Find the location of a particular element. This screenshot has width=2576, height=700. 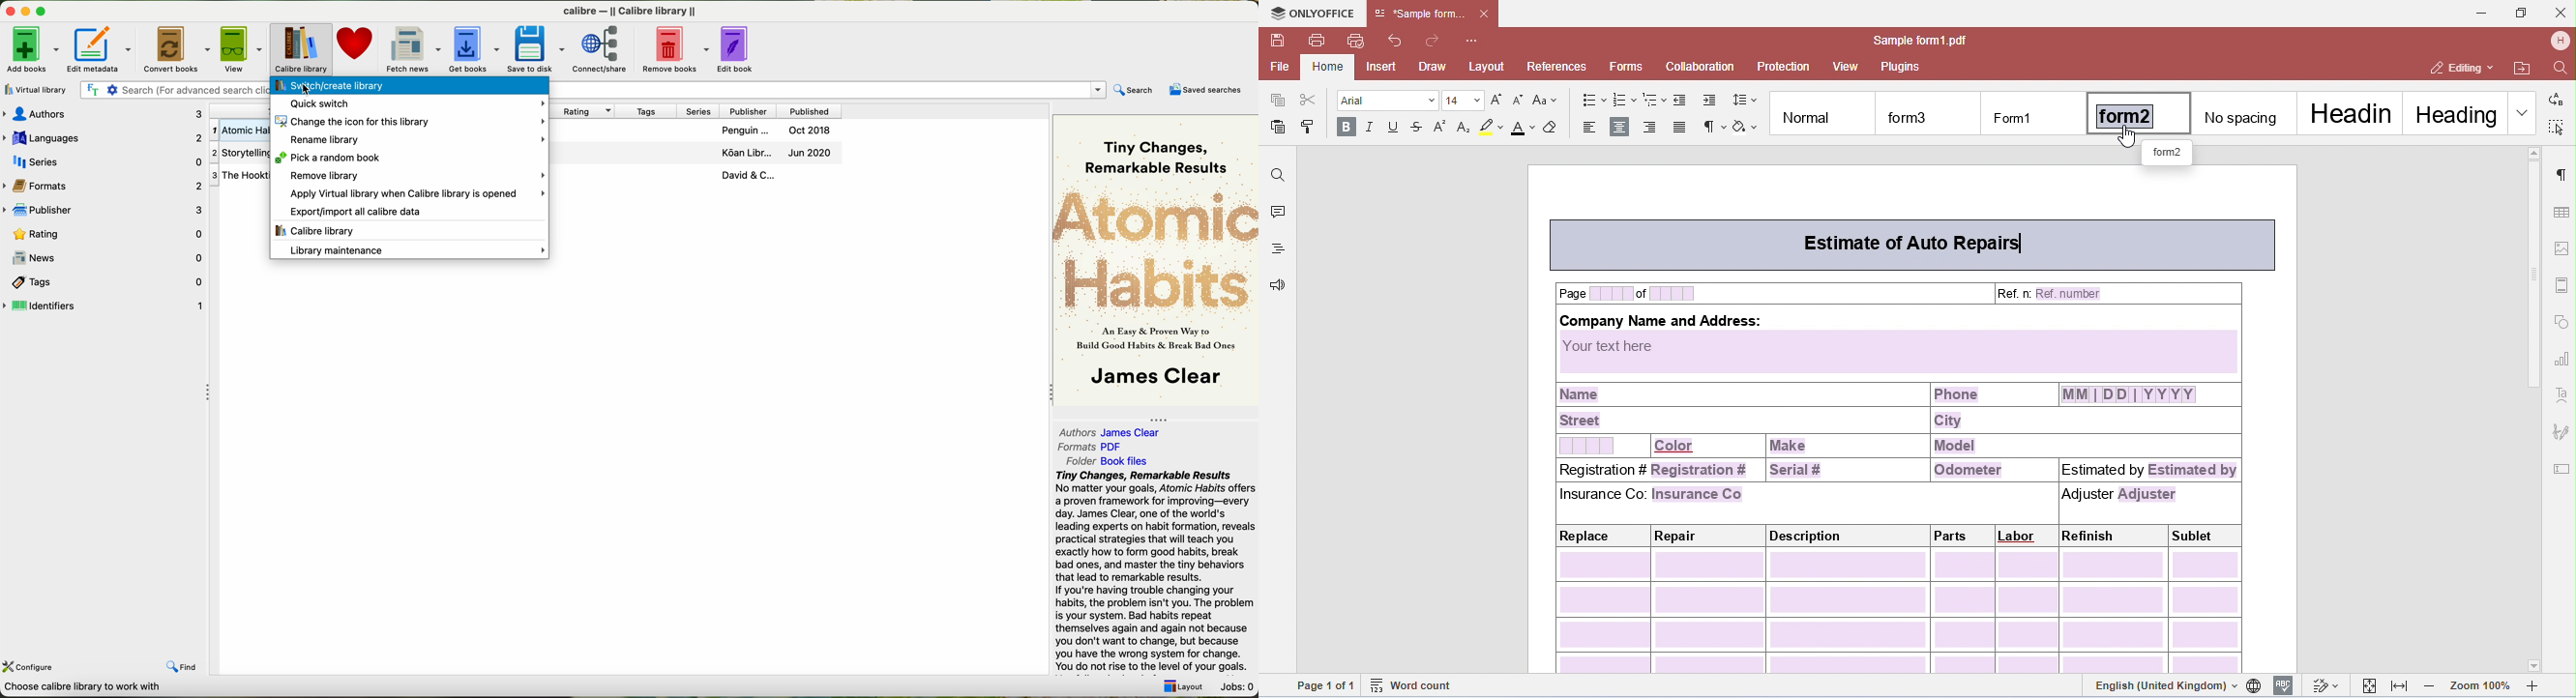

Jul 2020 is located at coordinates (780, 153).